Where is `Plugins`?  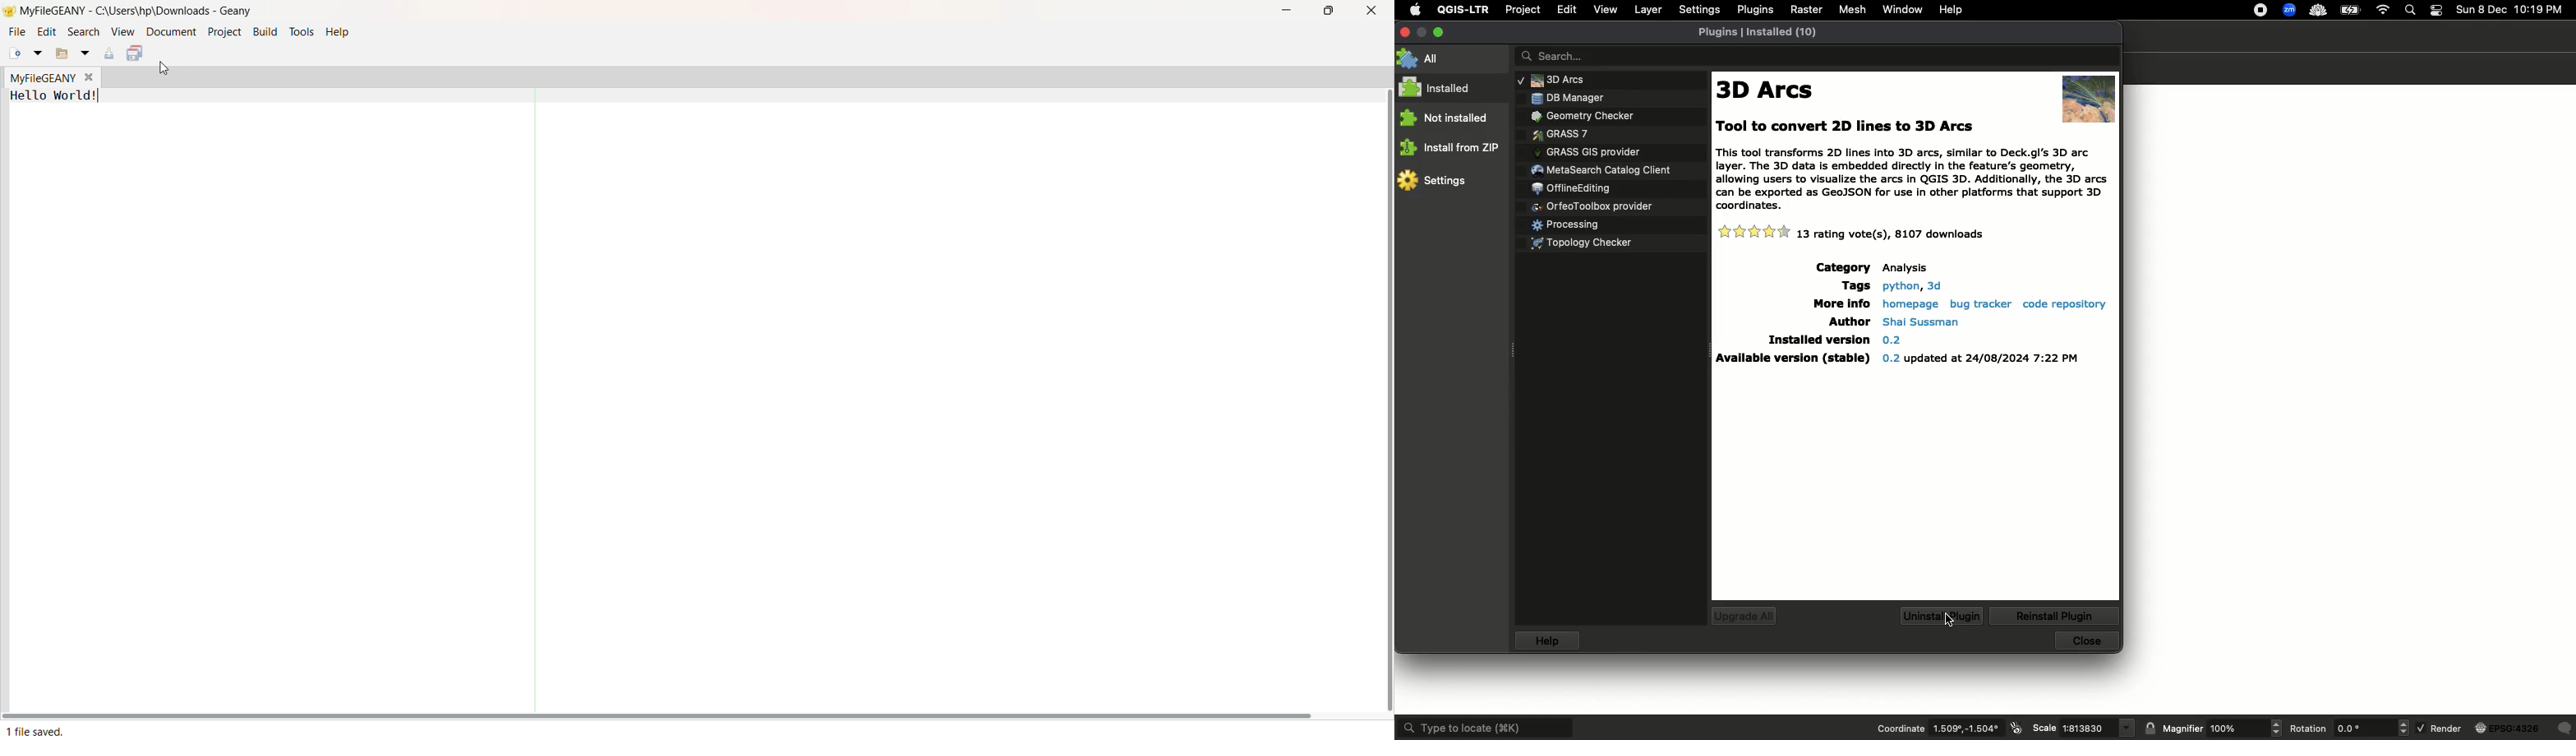 Plugins is located at coordinates (1616, 80).